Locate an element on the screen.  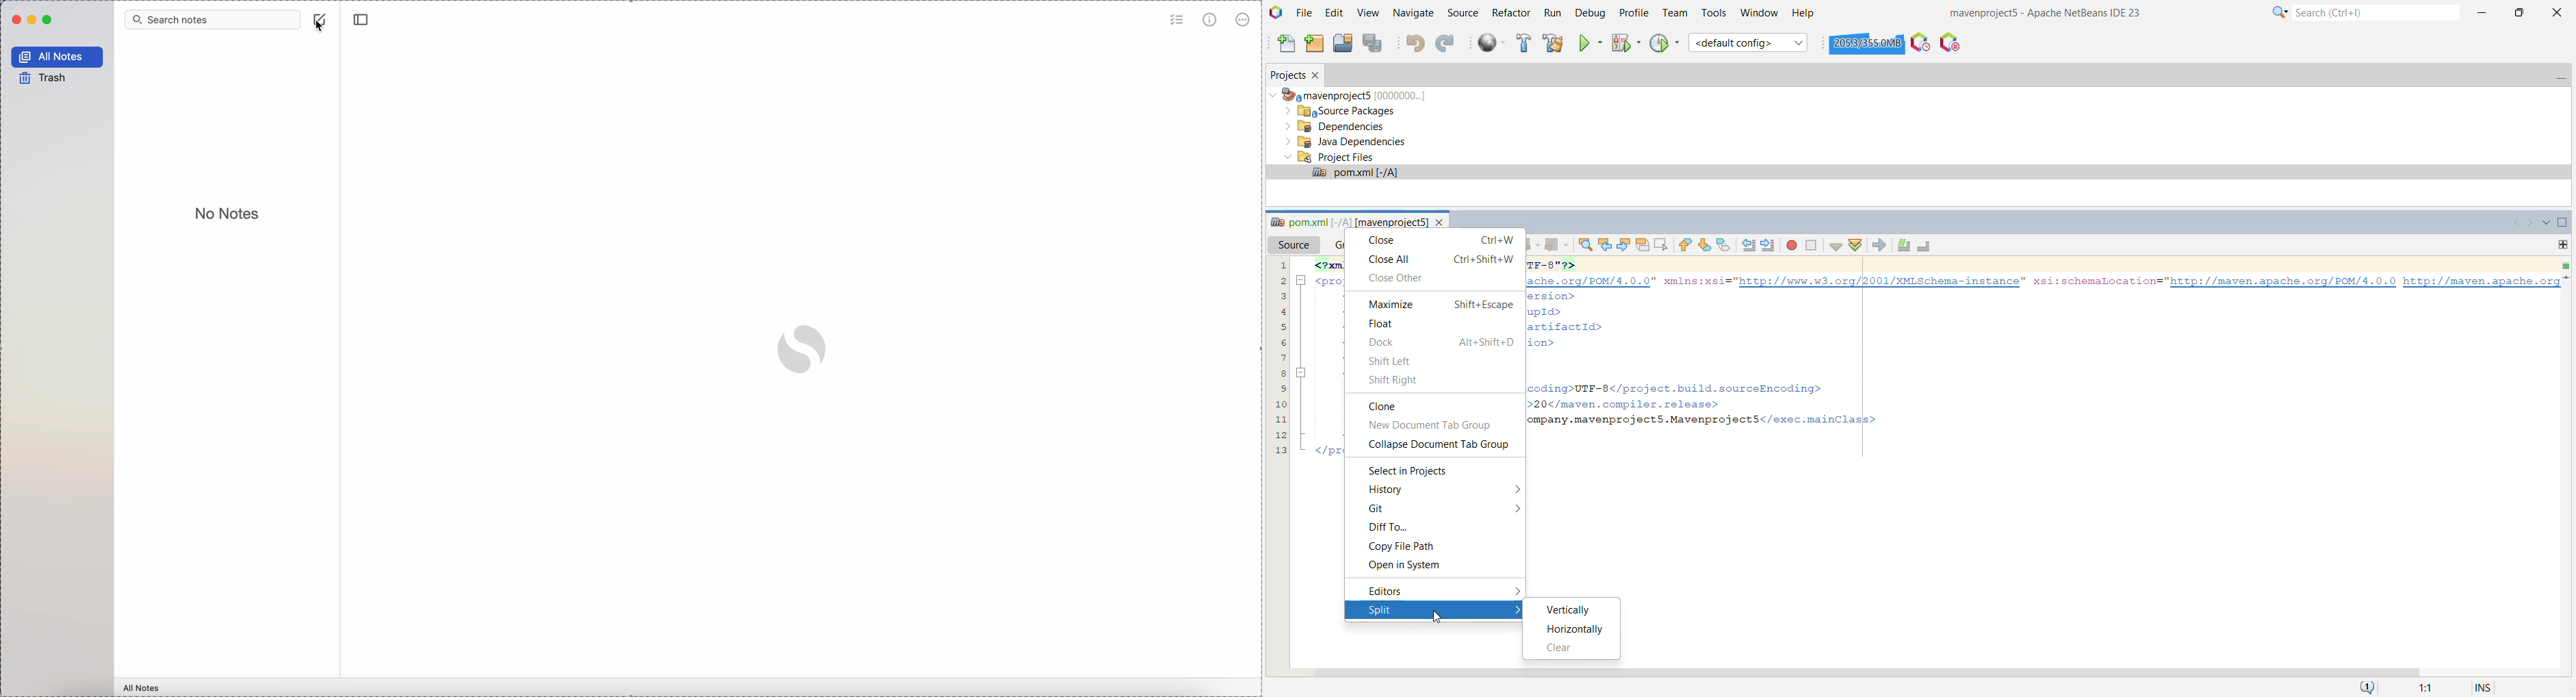
Shift Left is located at coordinates (1393, 361).